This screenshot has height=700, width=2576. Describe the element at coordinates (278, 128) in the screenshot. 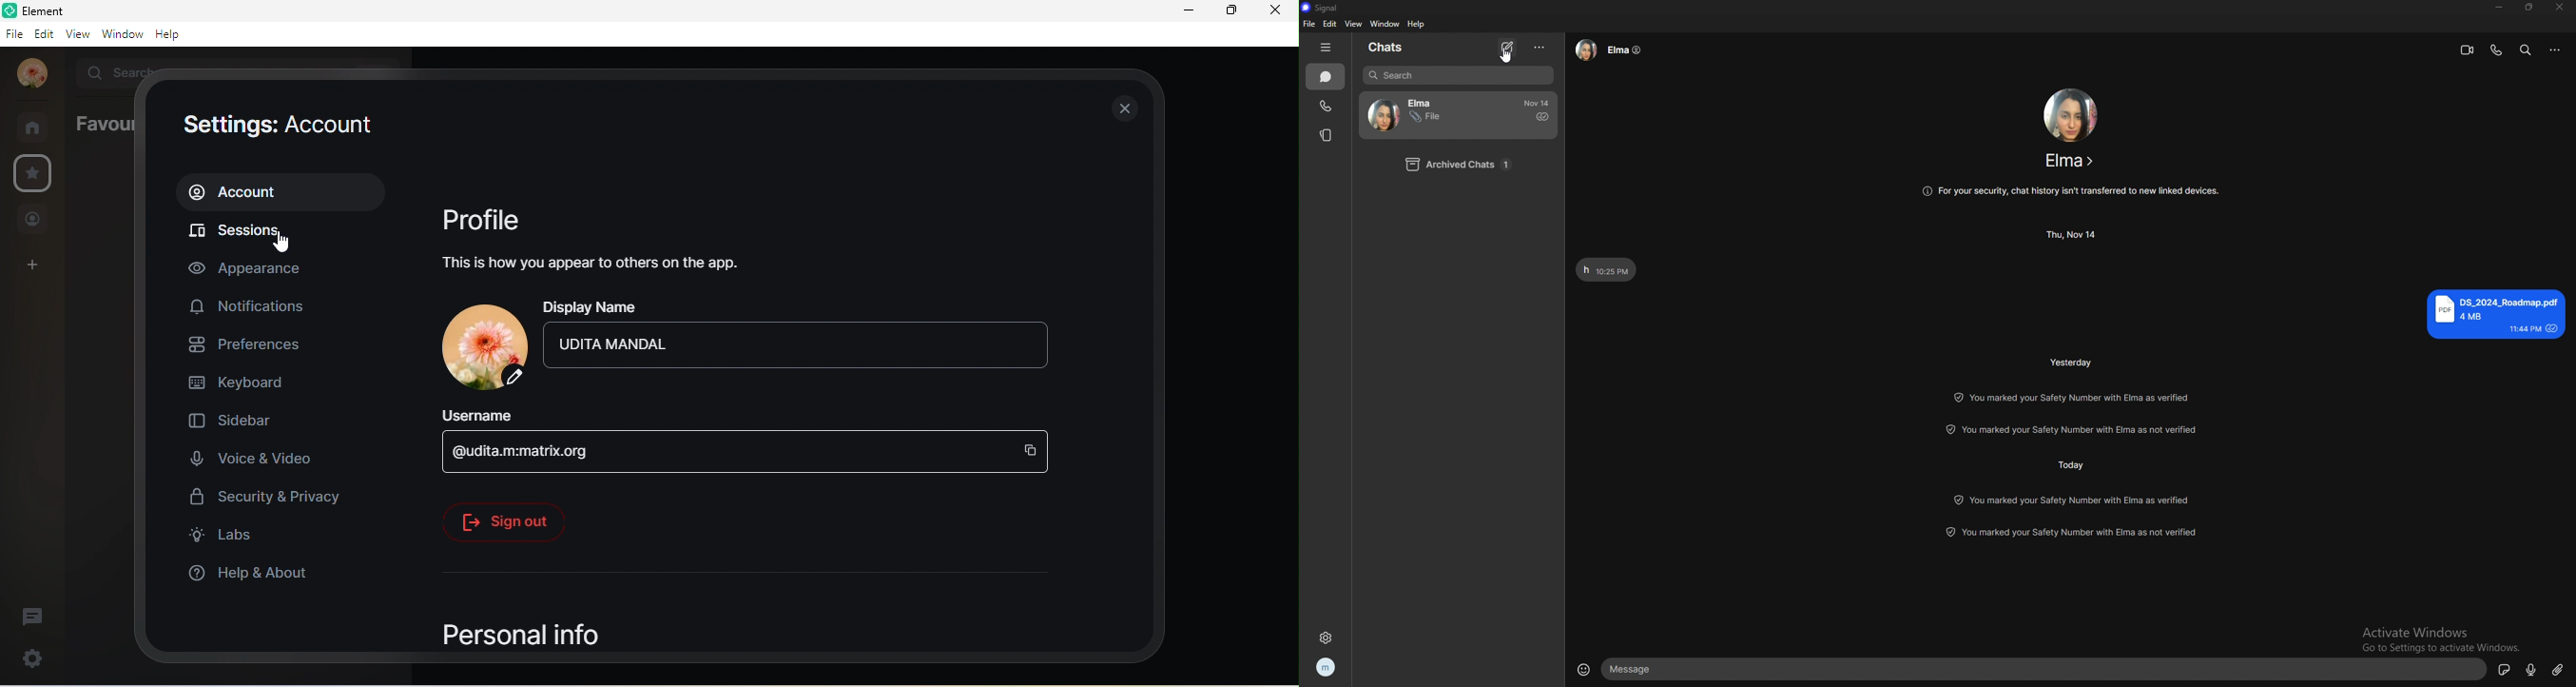

I see `settings :account` at that location.